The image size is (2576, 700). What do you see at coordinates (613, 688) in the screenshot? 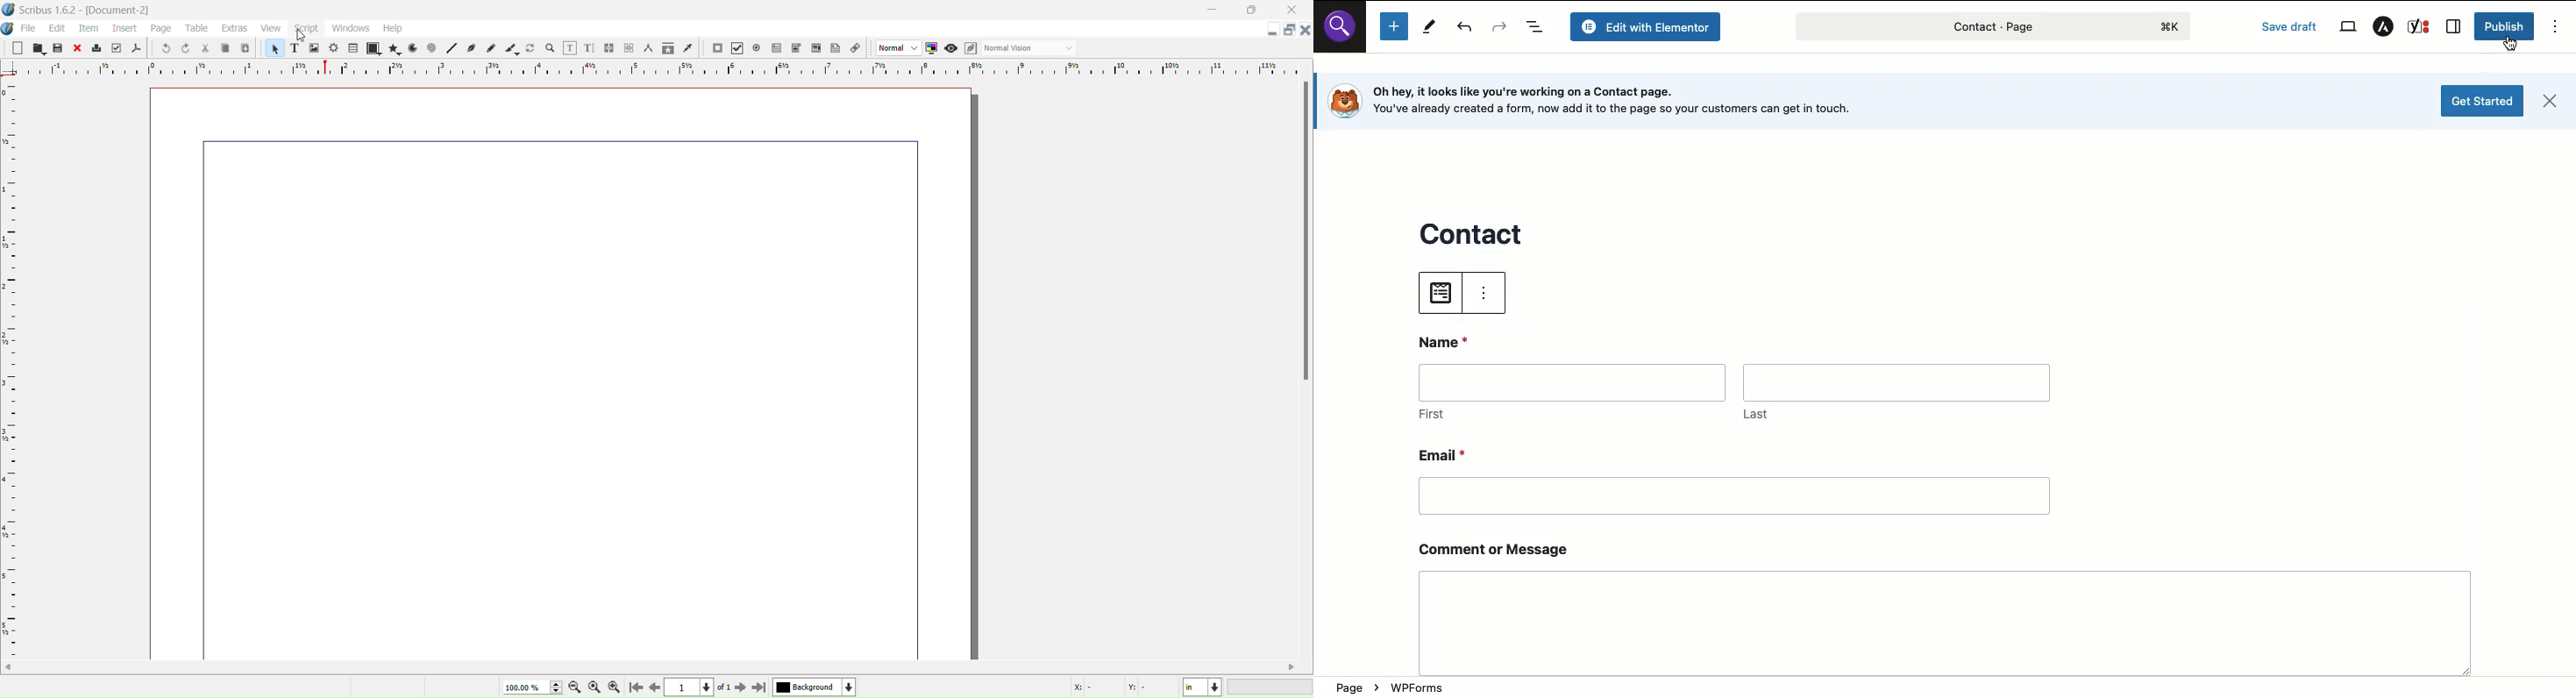
I see `Zoom in by the stepping value in the Tools preferences ` at bounding box center [613, 688].